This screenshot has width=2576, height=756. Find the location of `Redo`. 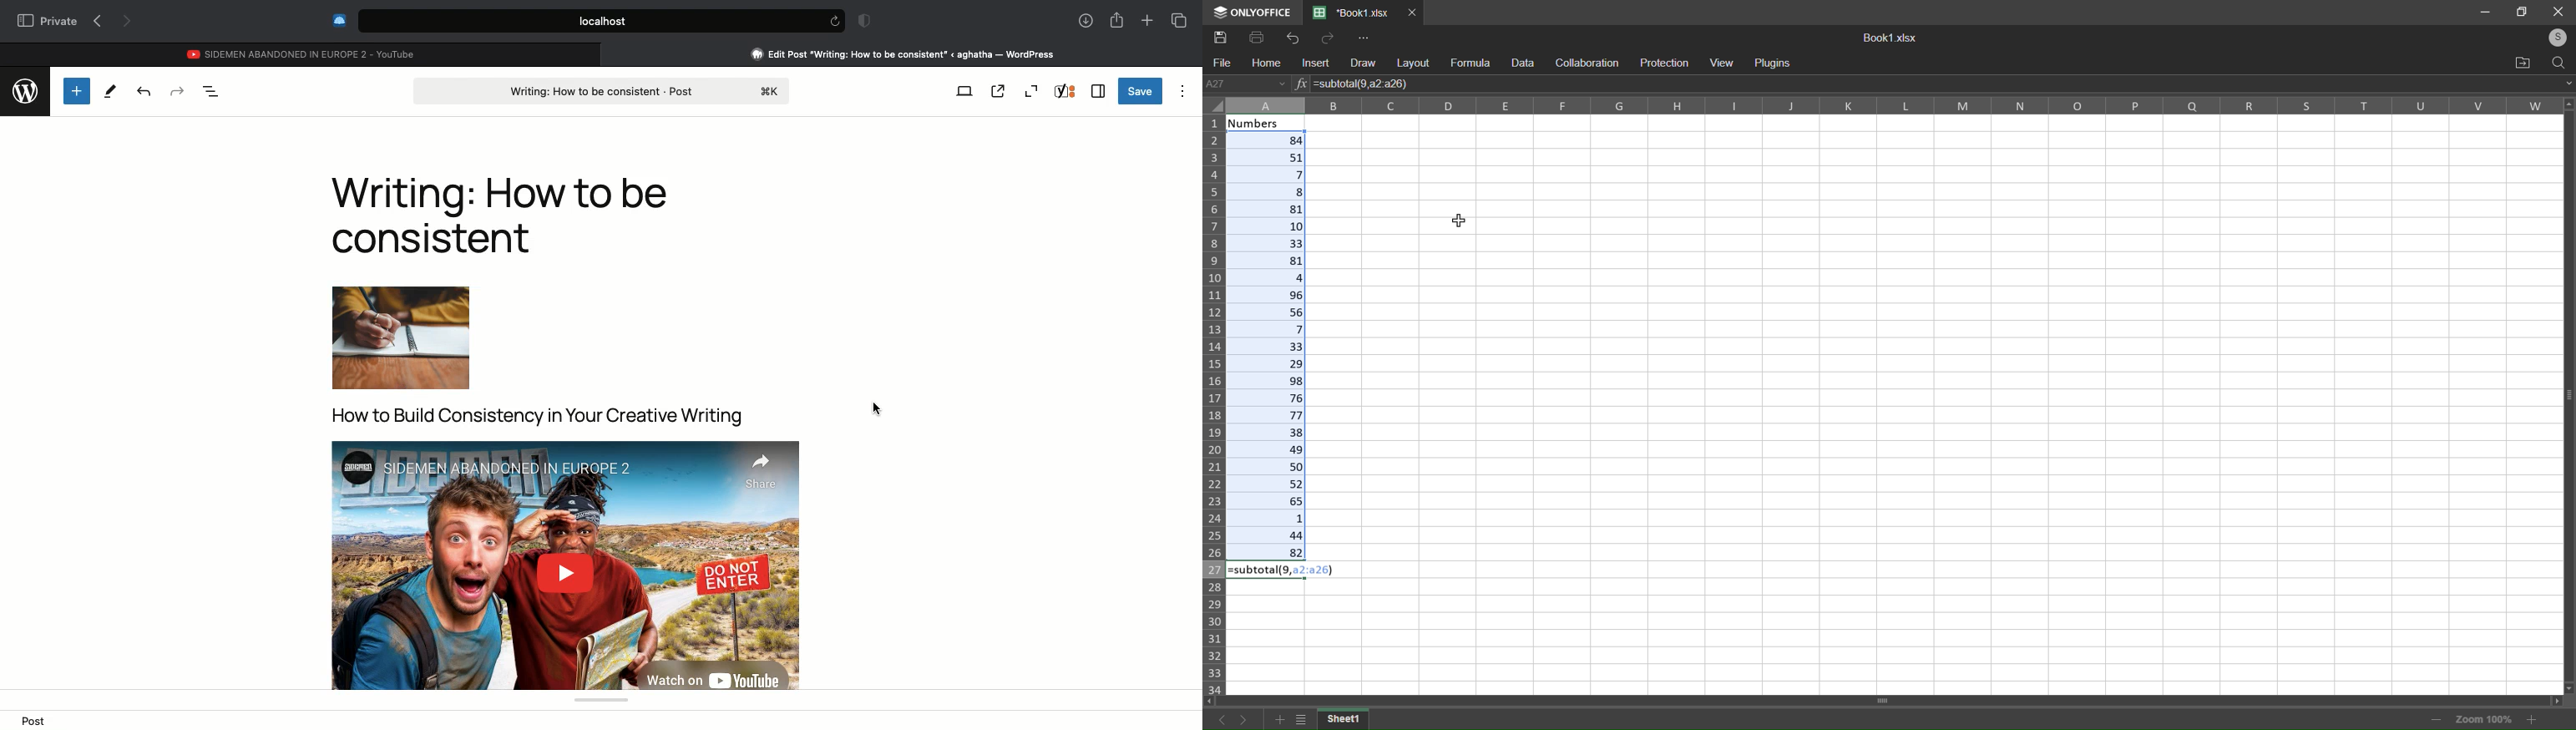

Redo is located at coordinates (177, 91).